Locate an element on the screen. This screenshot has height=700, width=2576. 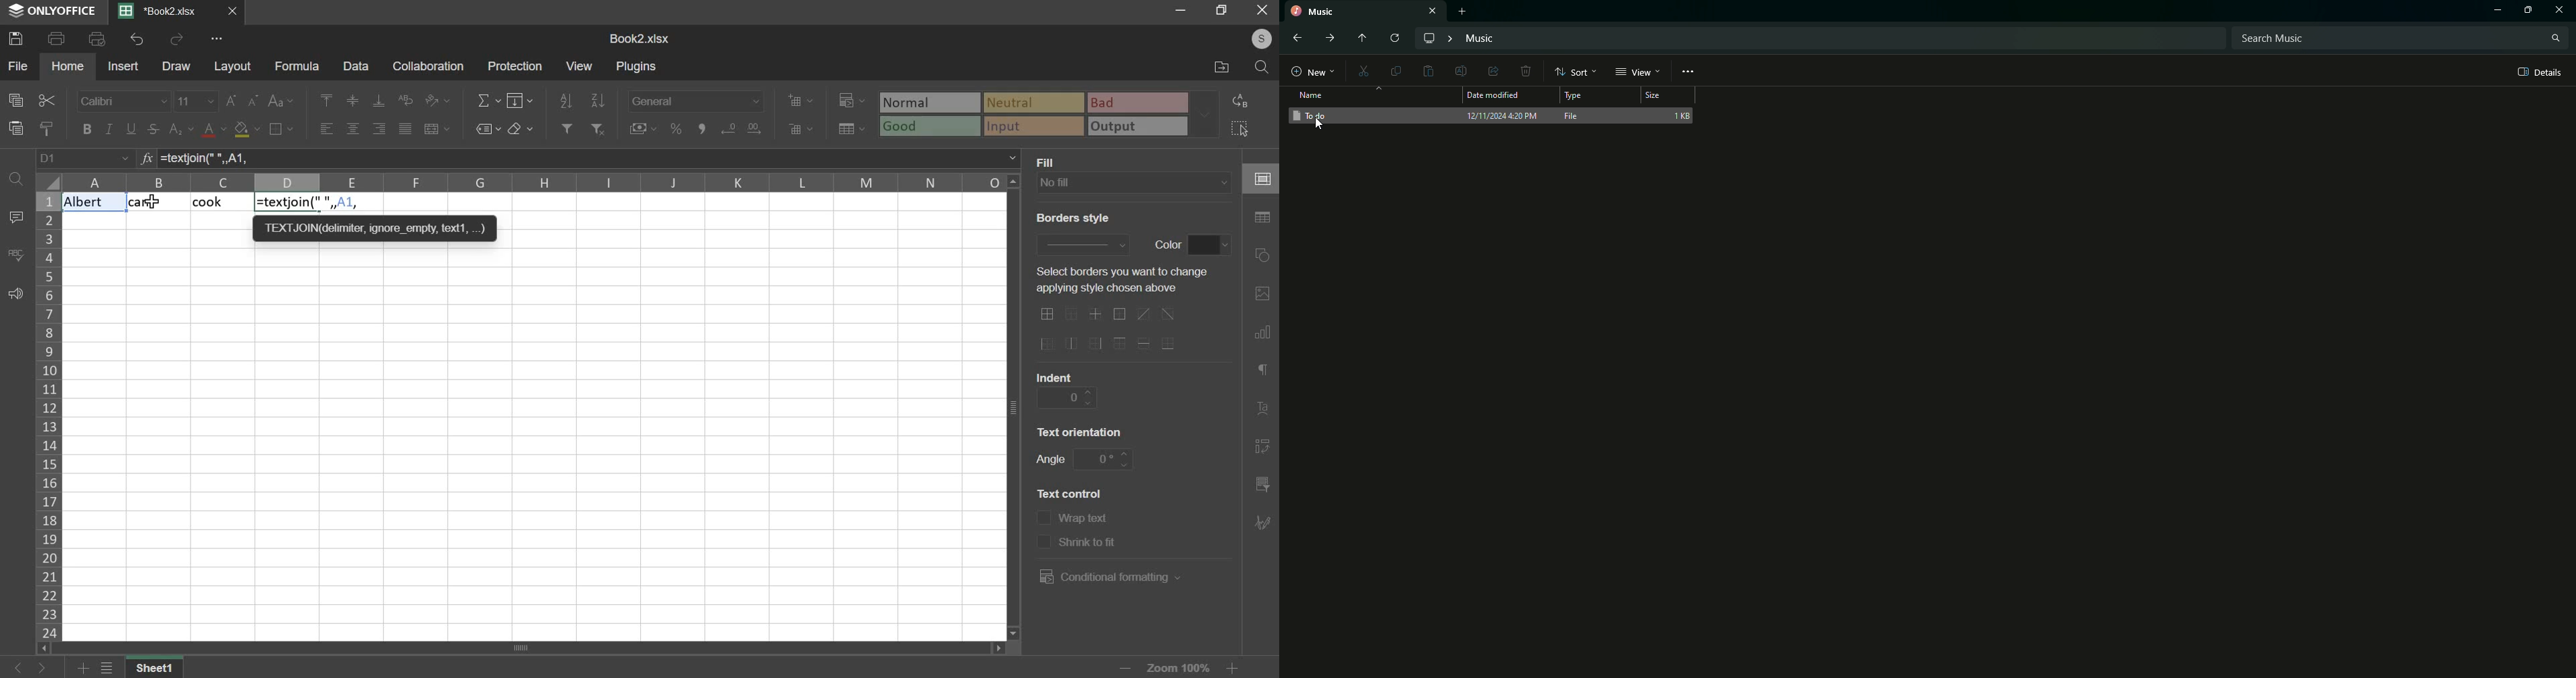
border options is located at coordinates (1114, 330).